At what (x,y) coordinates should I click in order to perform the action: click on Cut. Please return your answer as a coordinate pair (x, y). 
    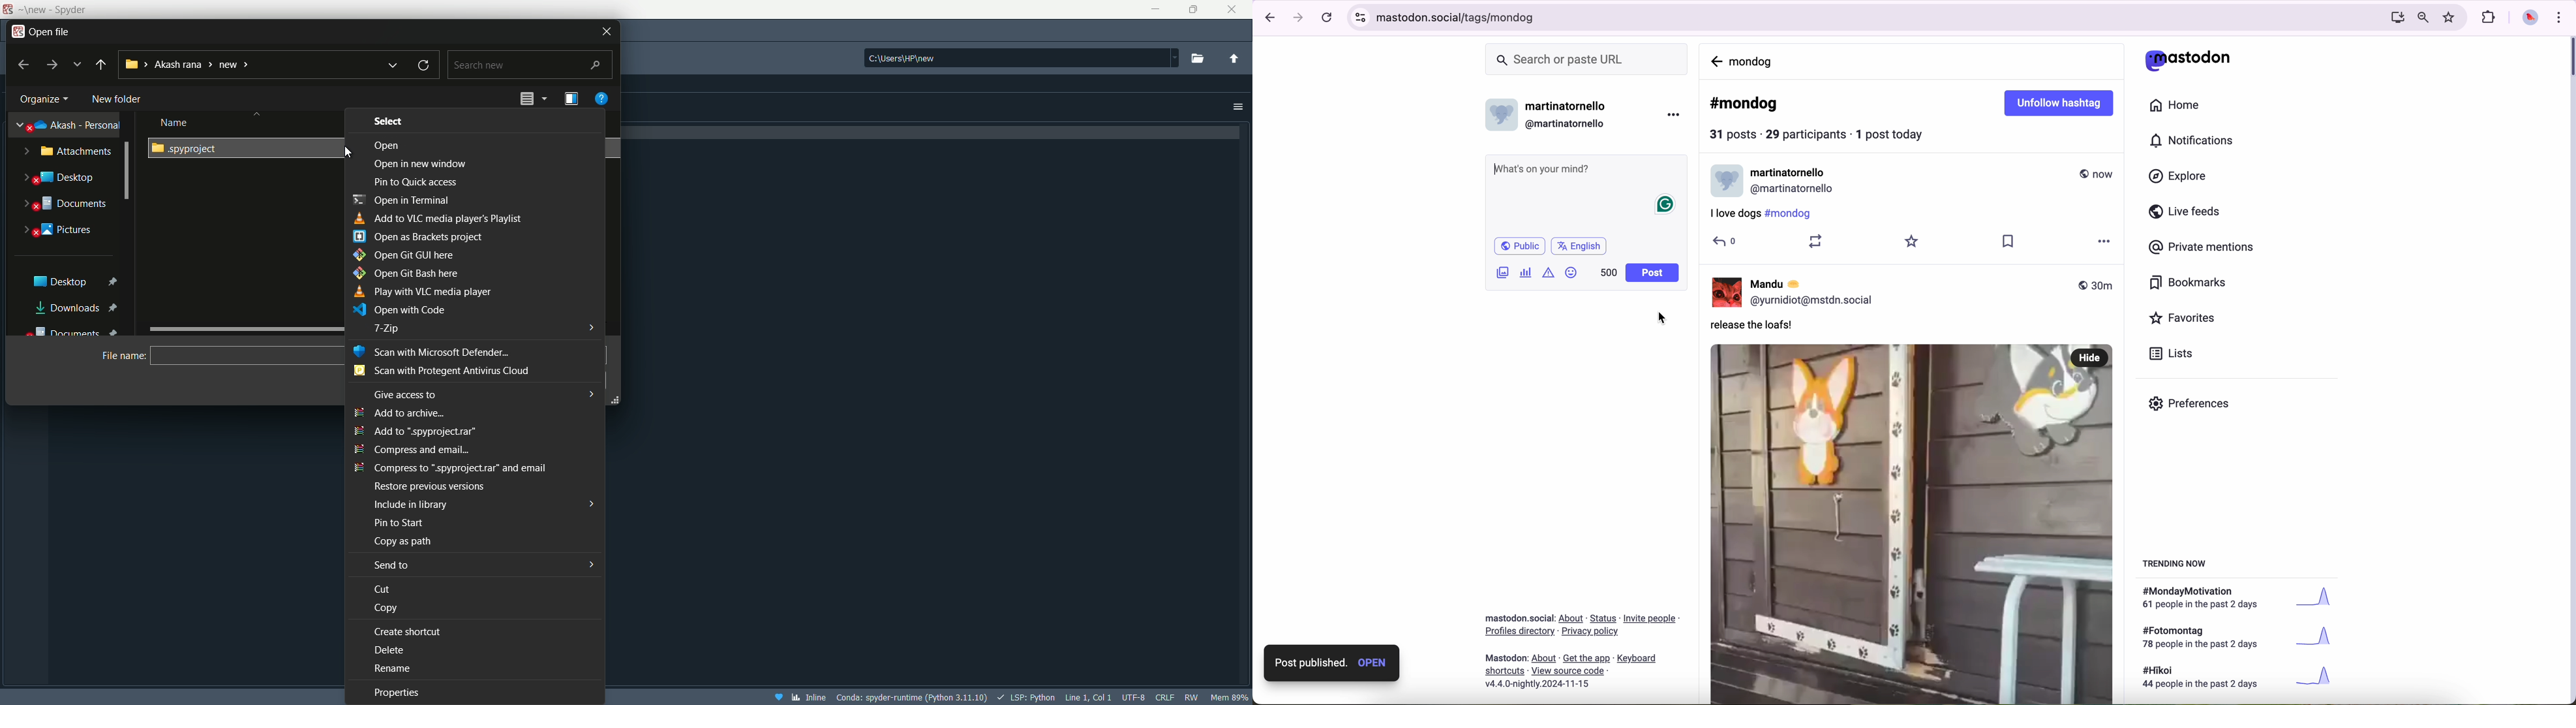
    Looking at the image, I should click on (383, 589).